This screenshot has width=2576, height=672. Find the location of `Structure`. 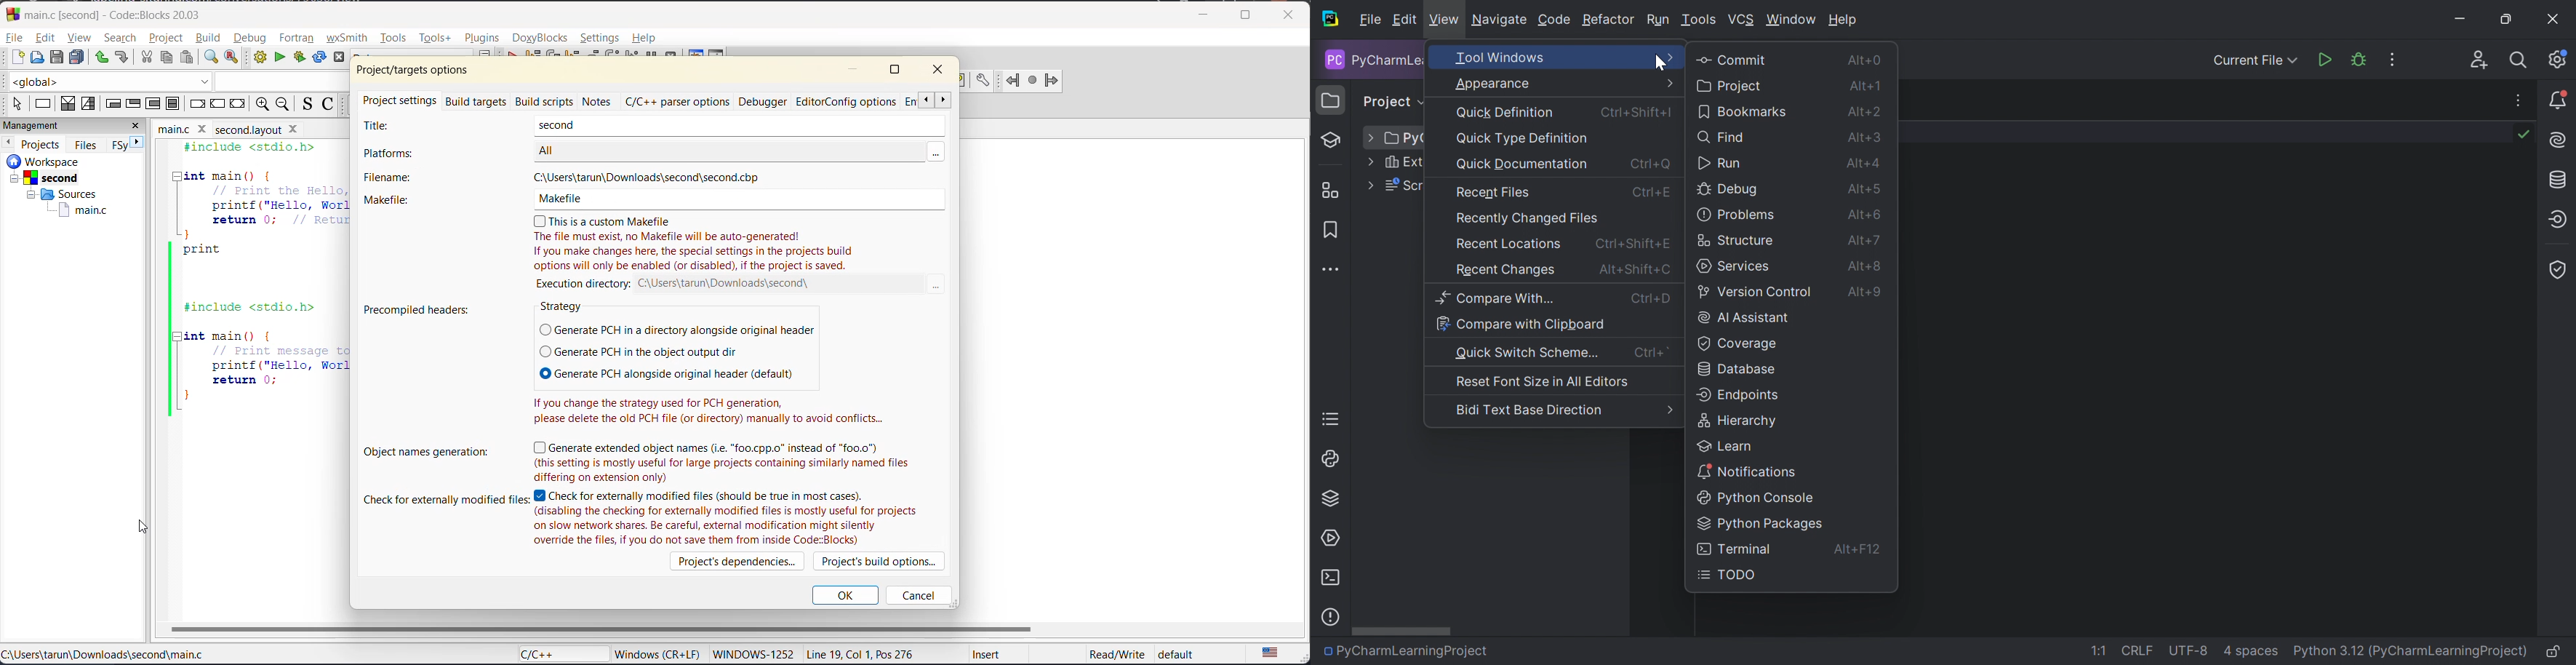

Structure is located at coordinates (1334, 191).